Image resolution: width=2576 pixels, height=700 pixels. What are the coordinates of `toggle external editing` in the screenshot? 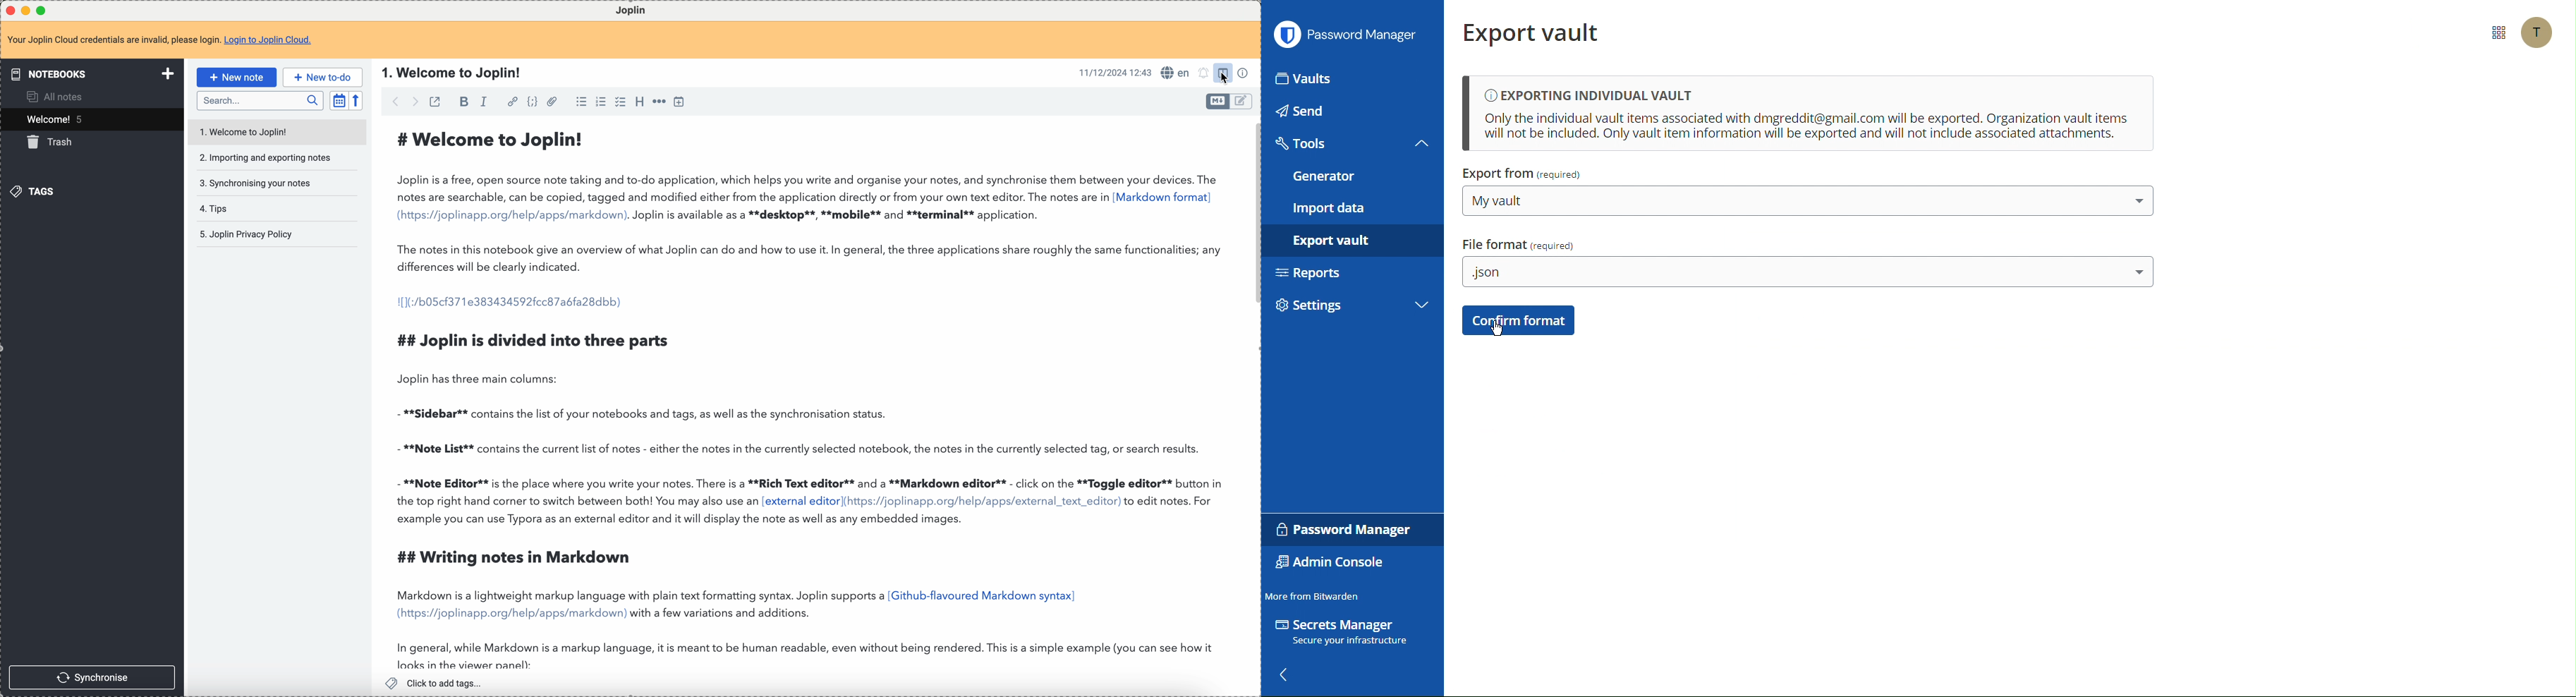 It's located at (437, 101).